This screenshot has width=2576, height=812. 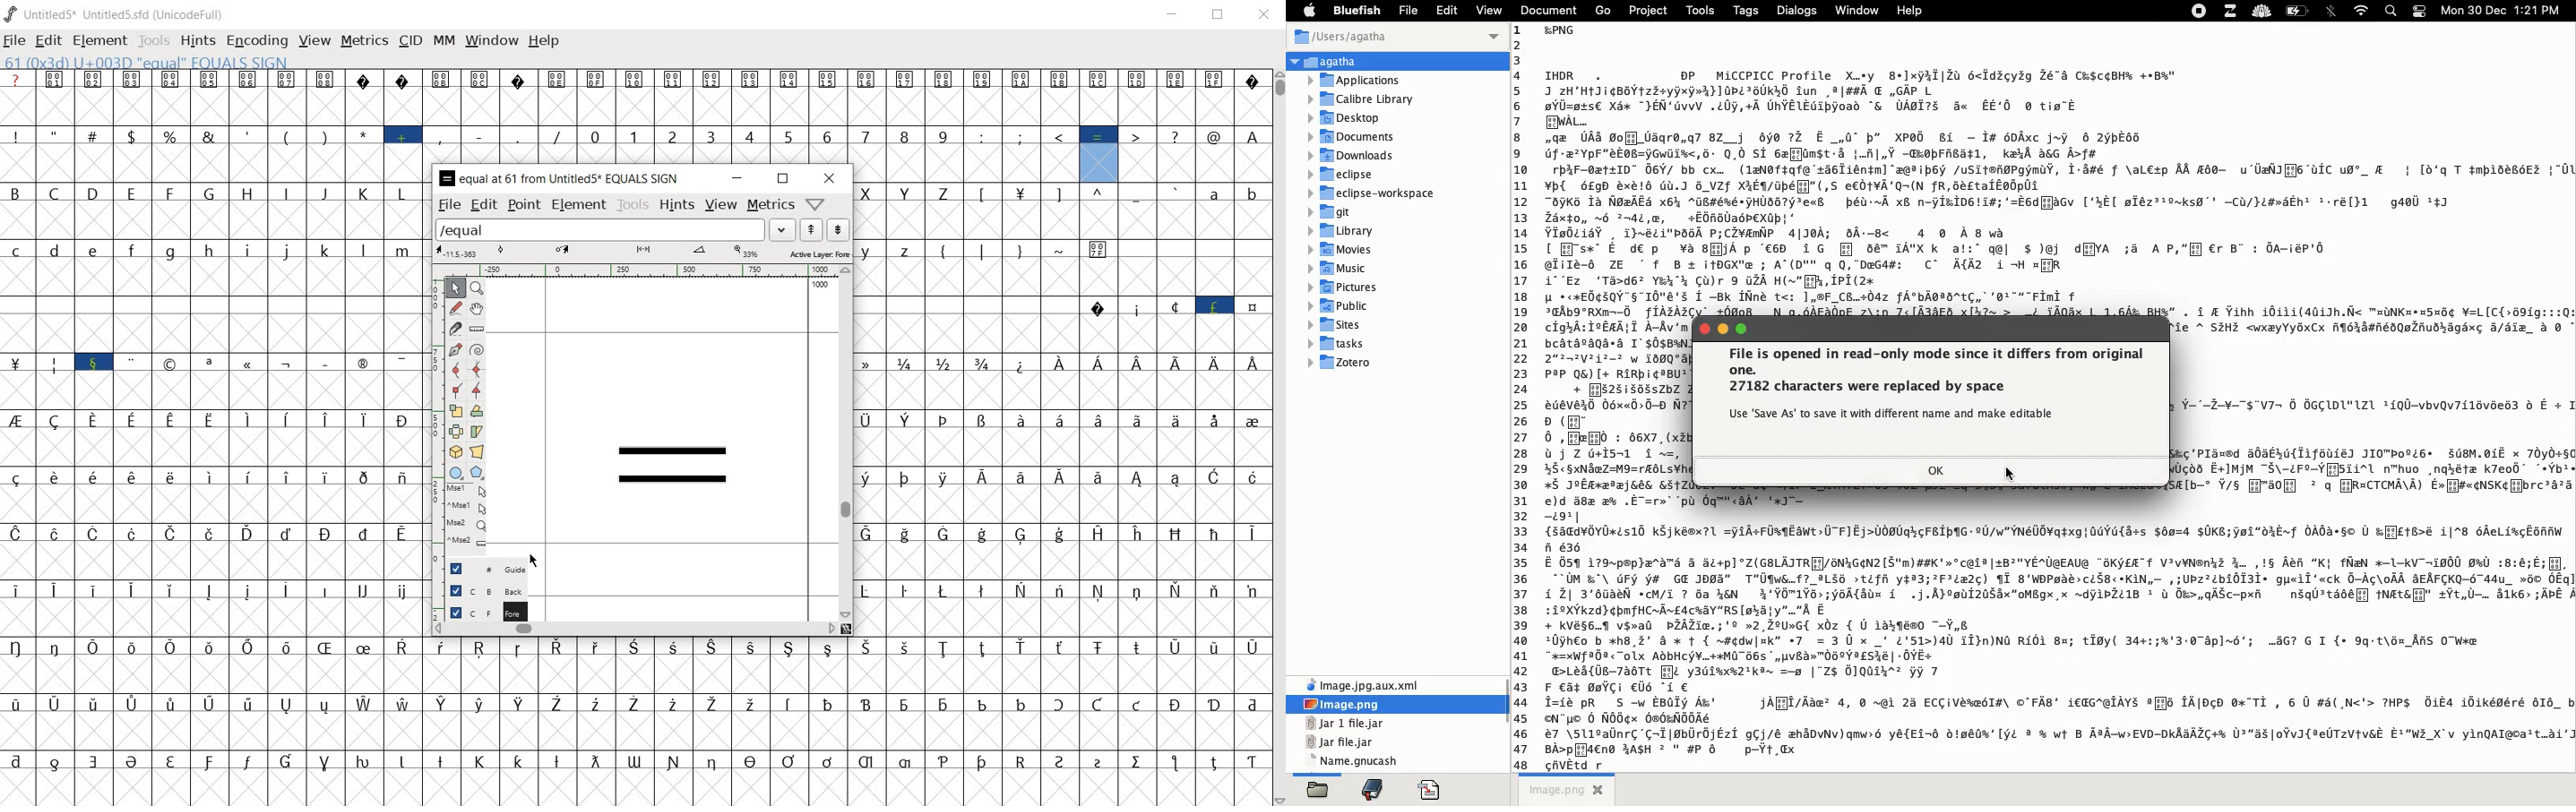 What do you see at coordinates (454, 327) in the screenshot?
I see `cut splines in two` at bounding box center [454, 327].